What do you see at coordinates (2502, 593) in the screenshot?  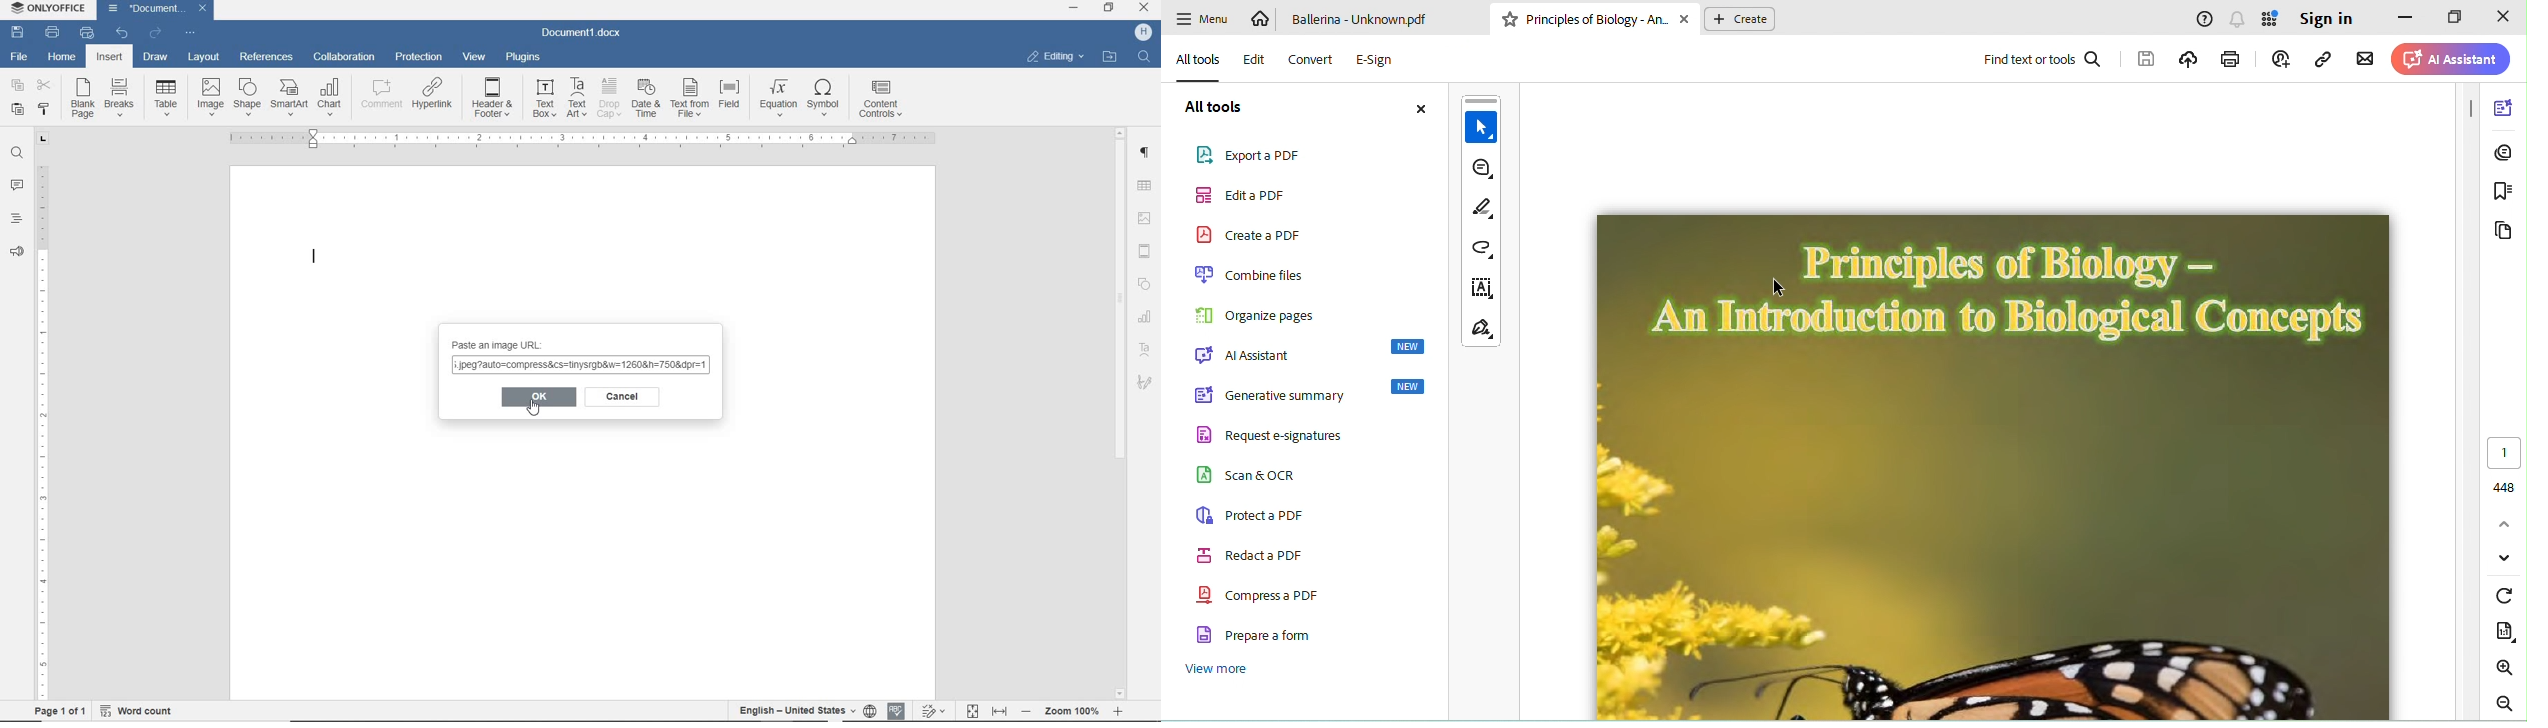 I see `rotate the document` at bounding box center [2502, 593].